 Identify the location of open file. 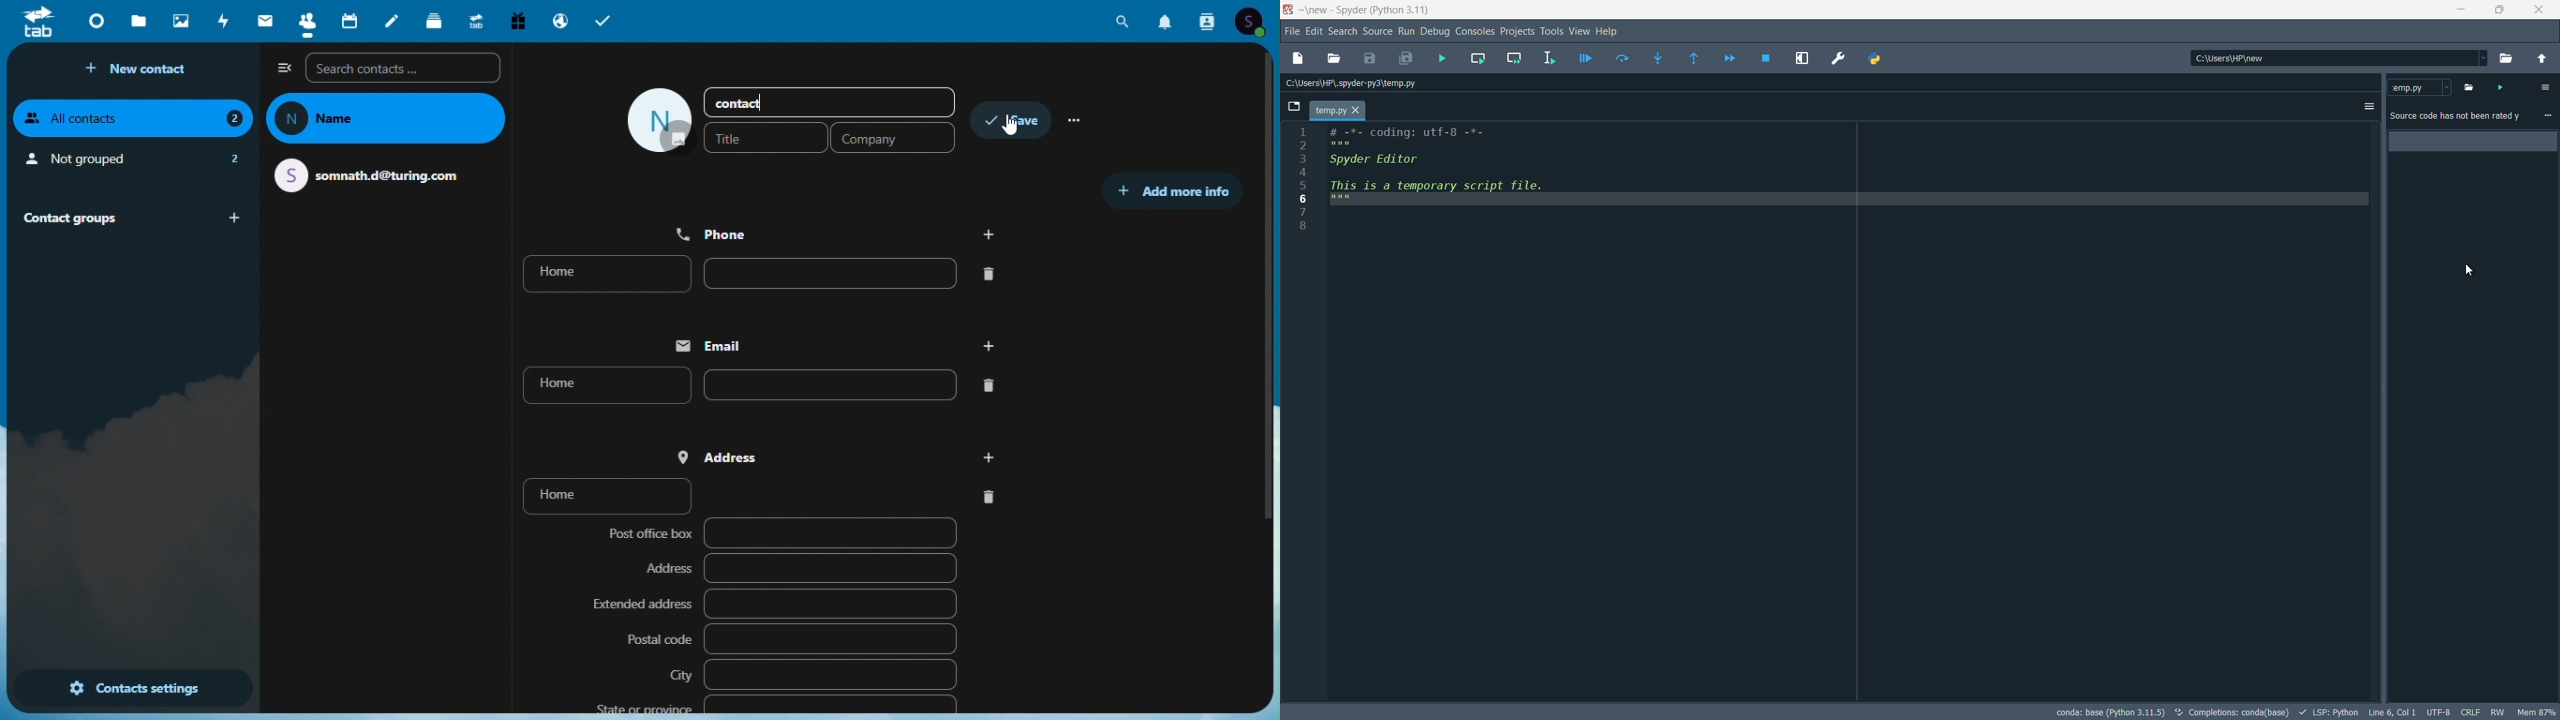
(1333, 59).